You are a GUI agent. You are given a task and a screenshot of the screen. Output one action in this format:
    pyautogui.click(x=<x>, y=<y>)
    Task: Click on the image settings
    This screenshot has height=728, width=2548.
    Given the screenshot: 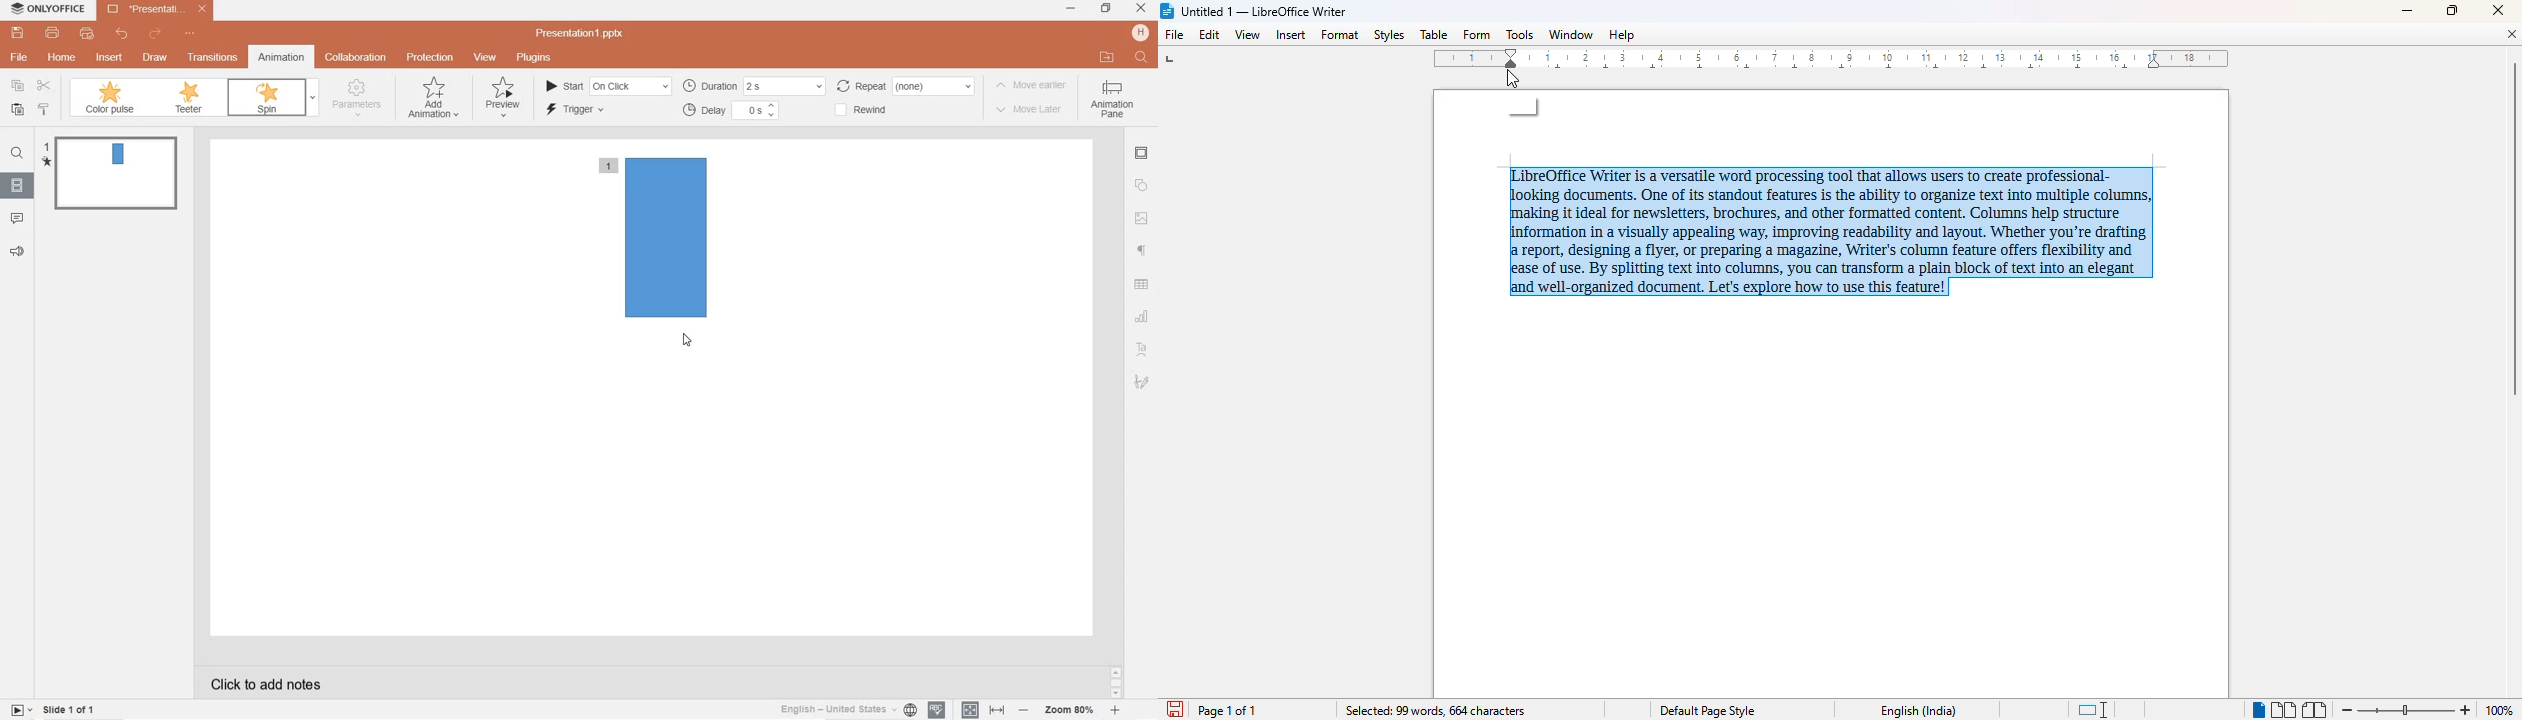 What is the action you would take?
    pyautogui.click(x=1142, y=219)
    